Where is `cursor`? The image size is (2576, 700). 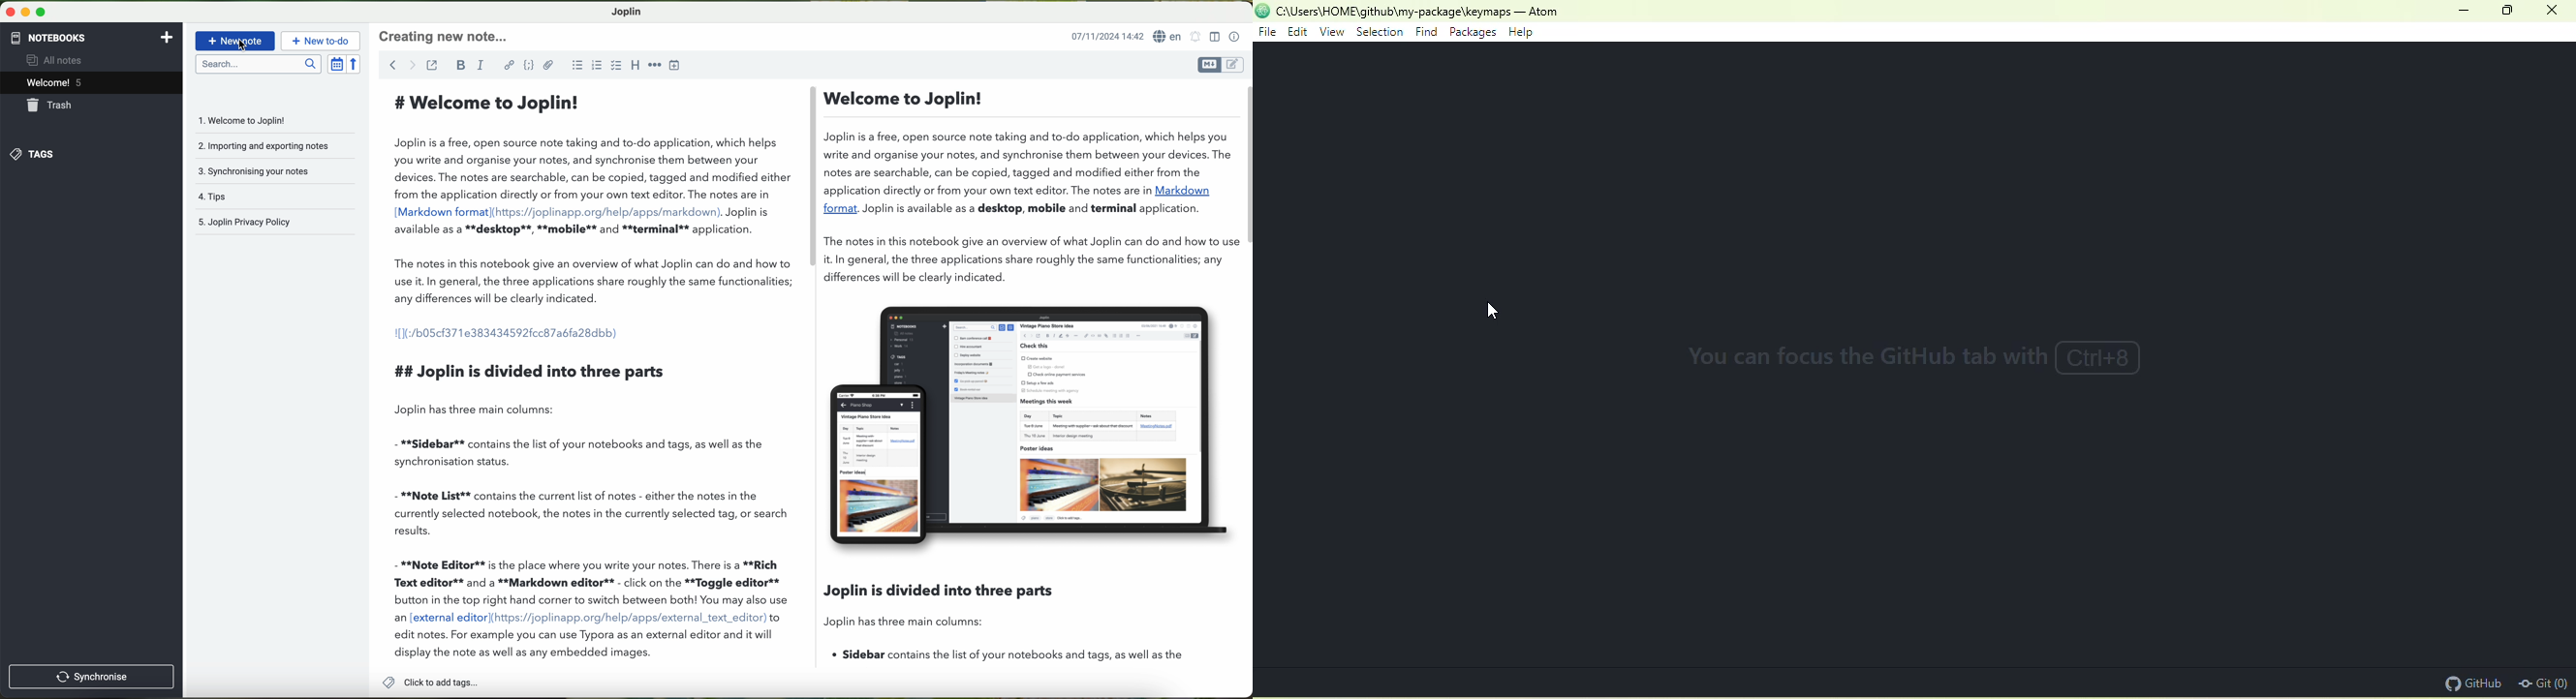 cursor is located at coordinates (1495, 309).